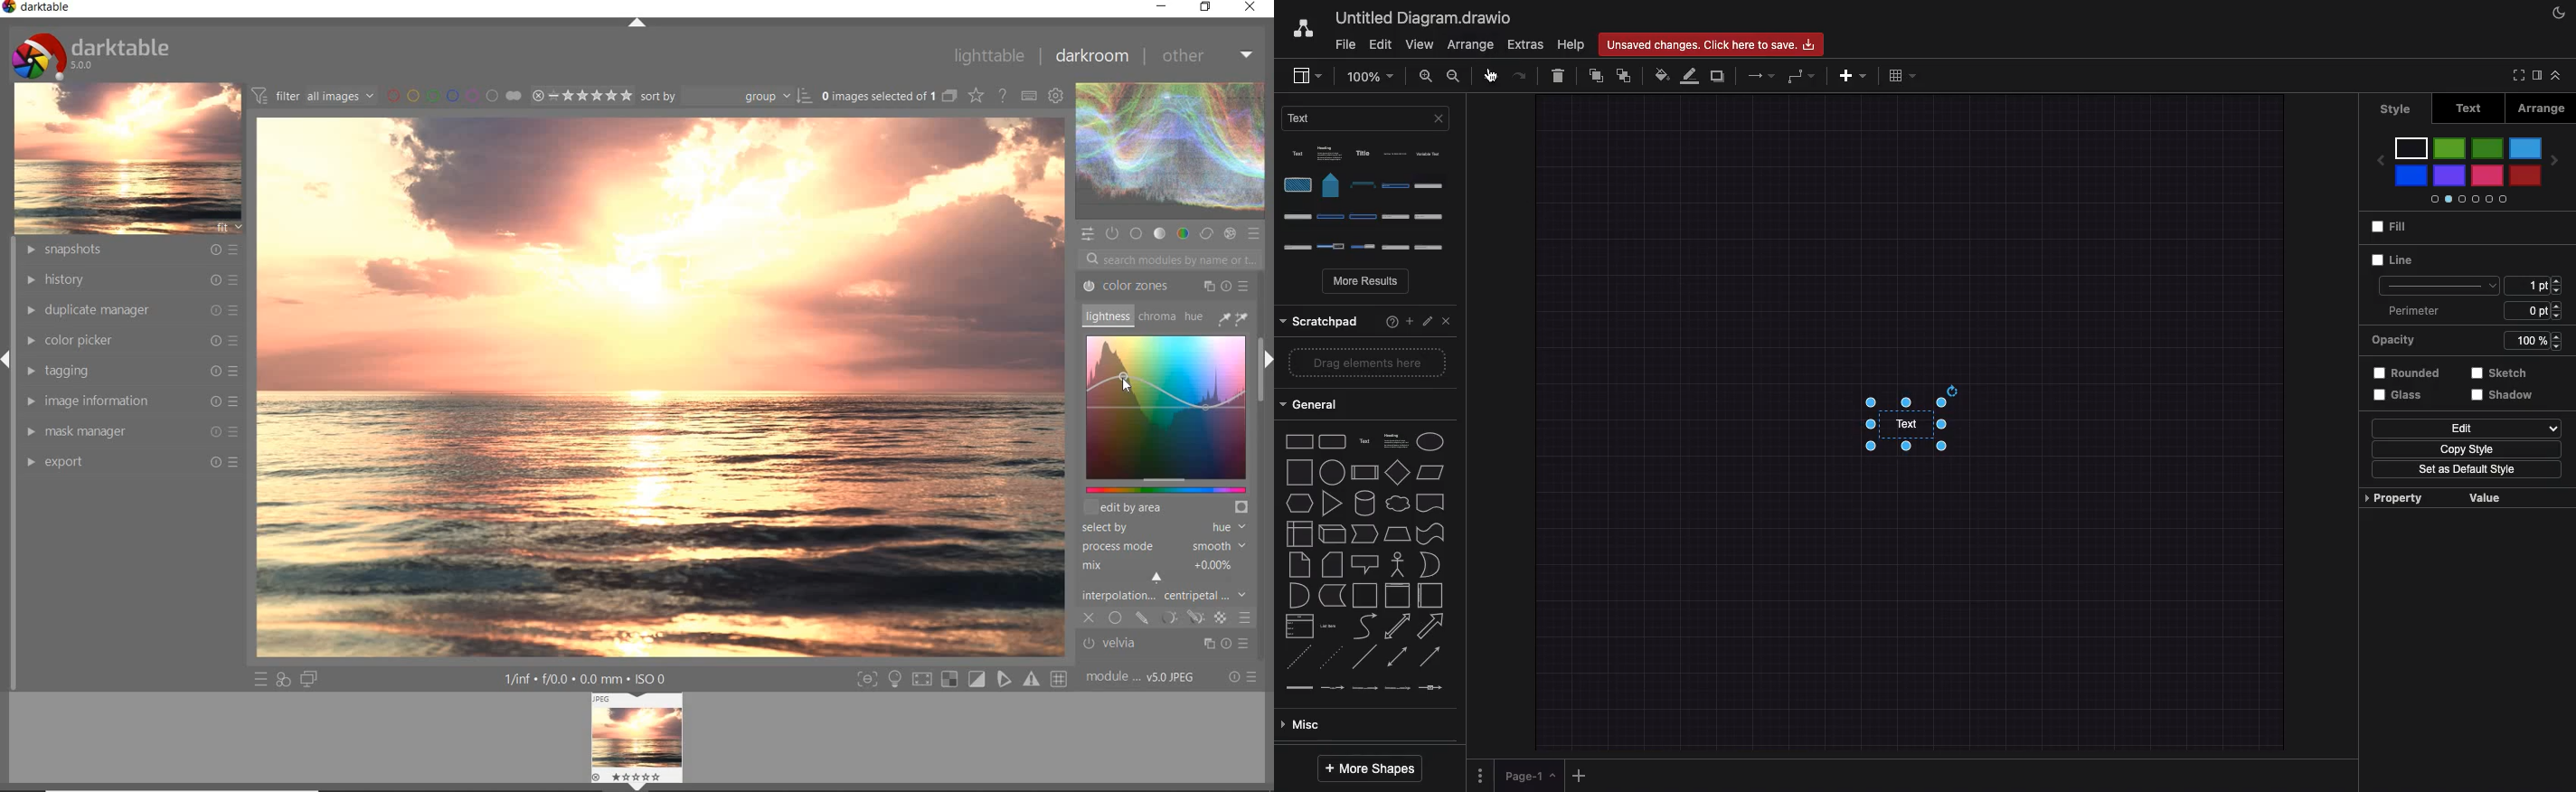 The width and height of the screenshot is (2576, 812). I want to click on SCROLLBAR, so click(1264, 309).